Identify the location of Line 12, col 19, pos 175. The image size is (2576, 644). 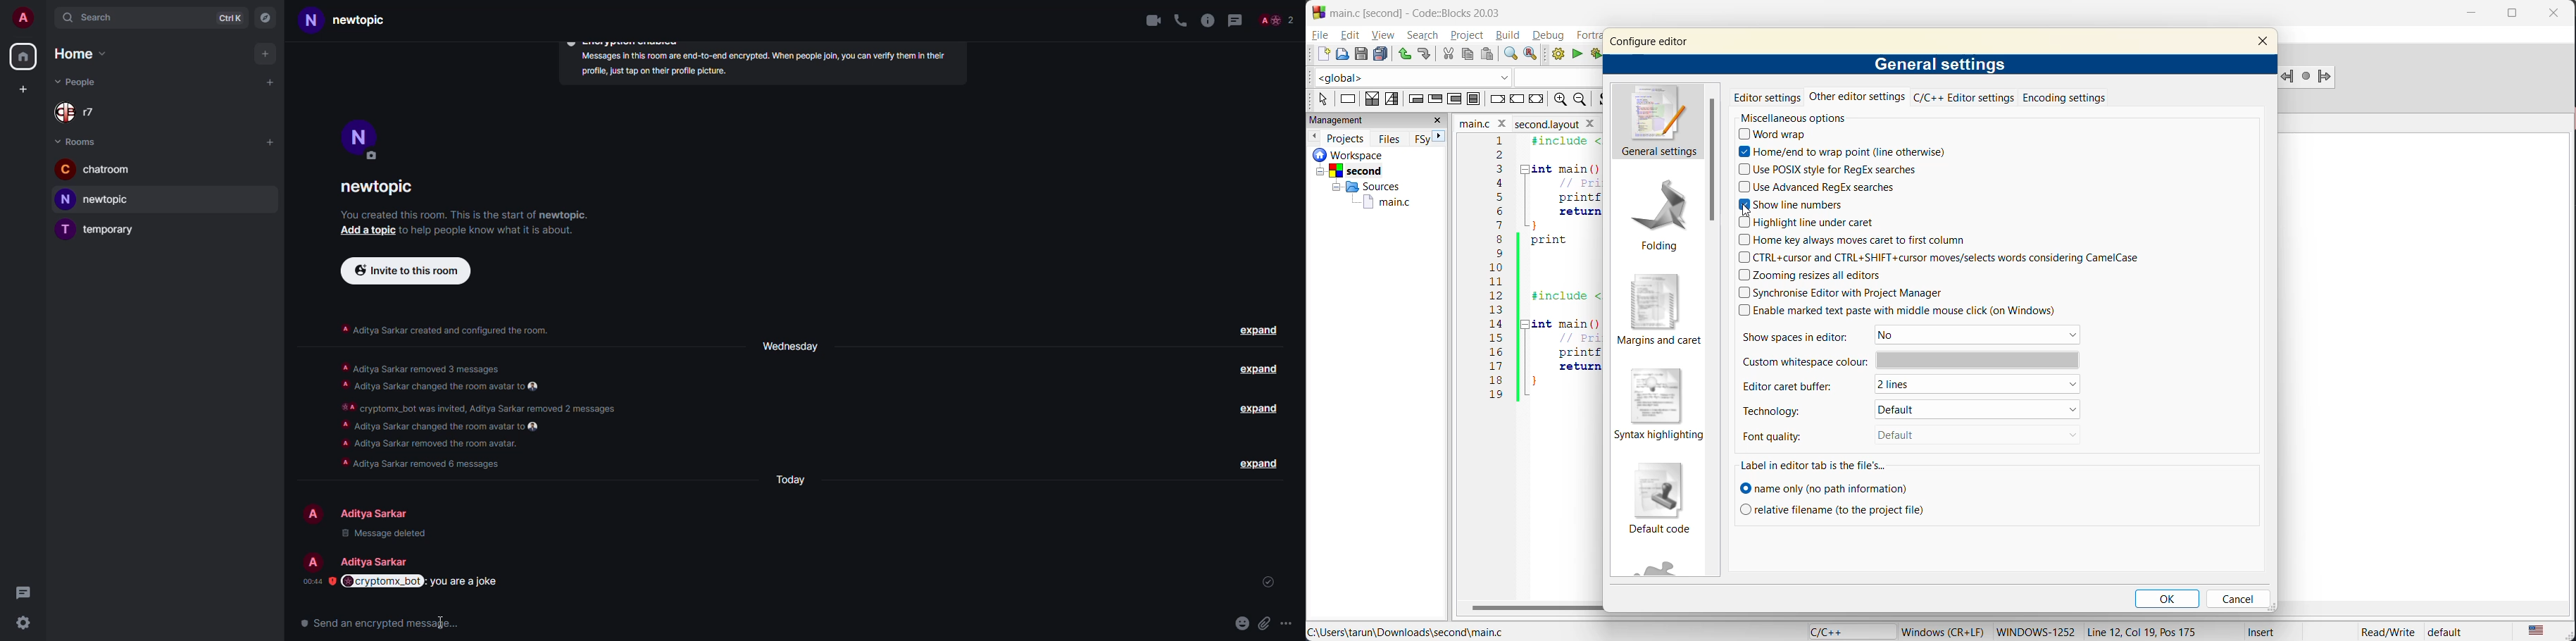
(2150, 632).